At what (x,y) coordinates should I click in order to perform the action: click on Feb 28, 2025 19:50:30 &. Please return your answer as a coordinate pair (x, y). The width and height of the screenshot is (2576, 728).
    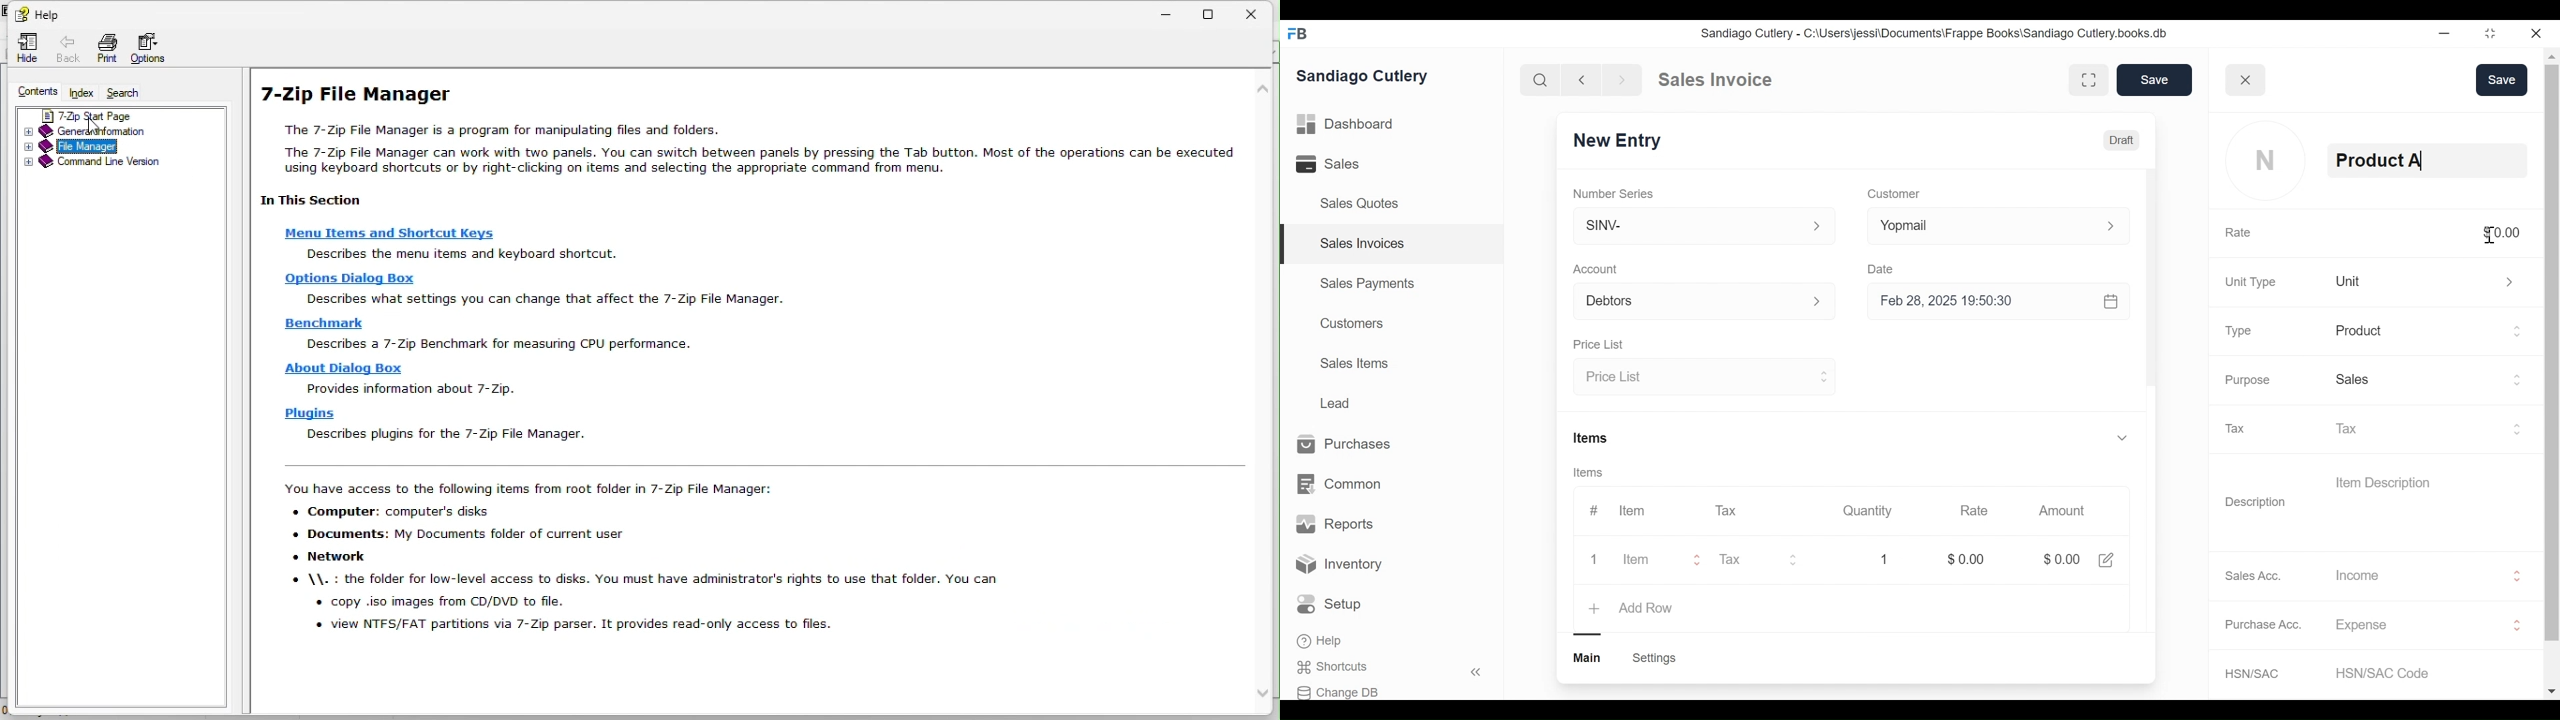
    Looking at the image, I should click on (2003, 303).